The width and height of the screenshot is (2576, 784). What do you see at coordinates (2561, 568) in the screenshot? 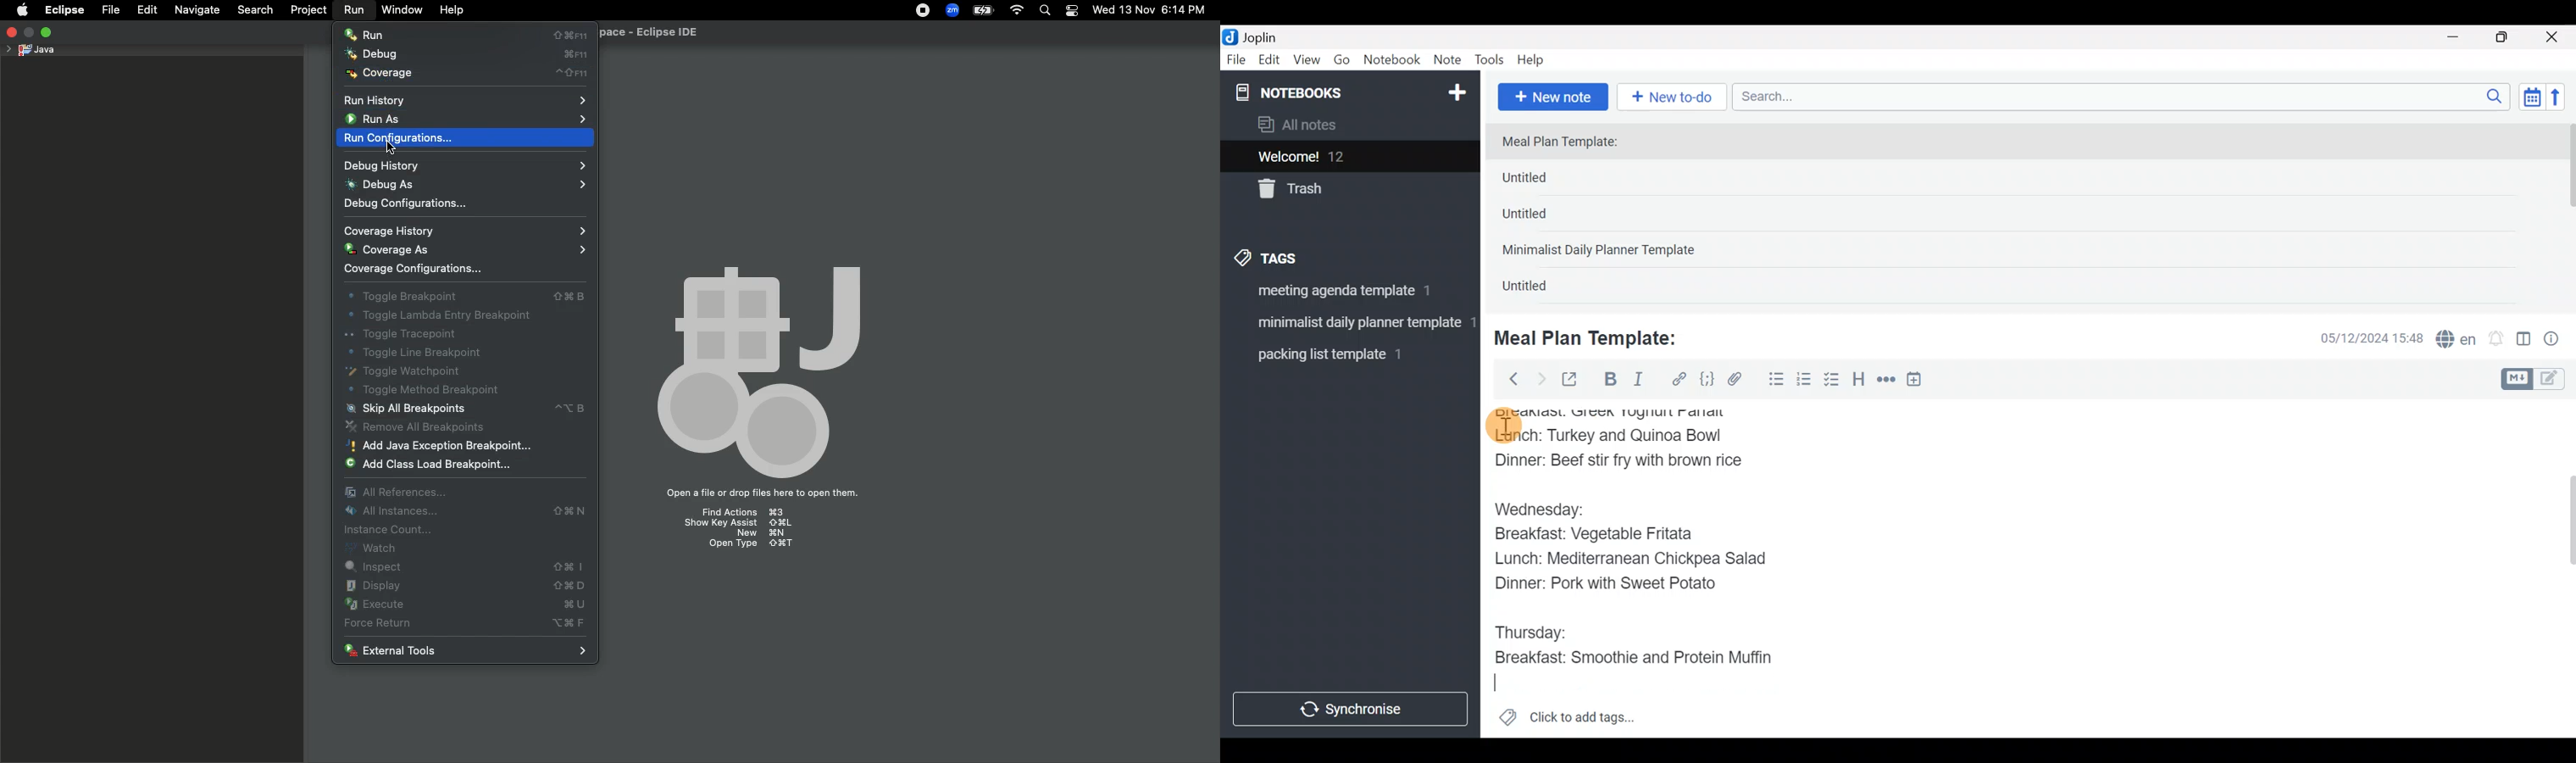
I see `Scroll bar` at bounding box center [2561, 568].